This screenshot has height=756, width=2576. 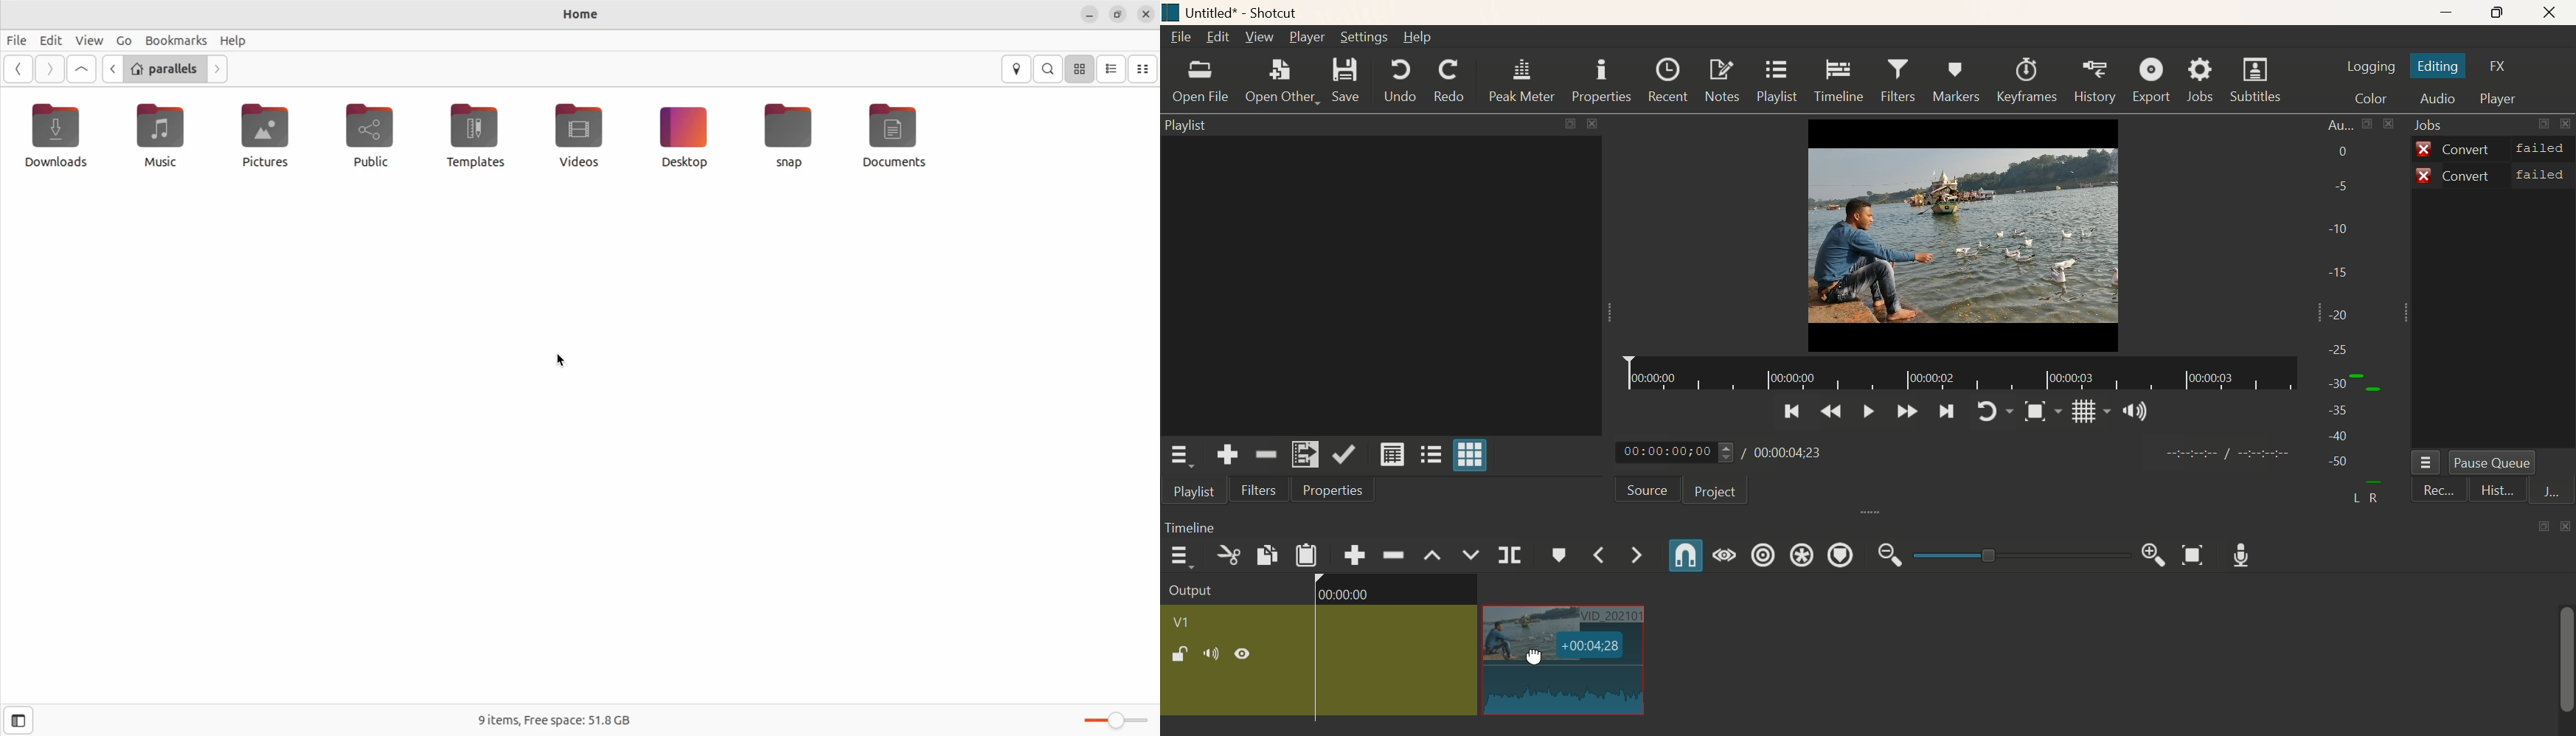 I want to click on Overwrite, so click(x=1472, y=555).